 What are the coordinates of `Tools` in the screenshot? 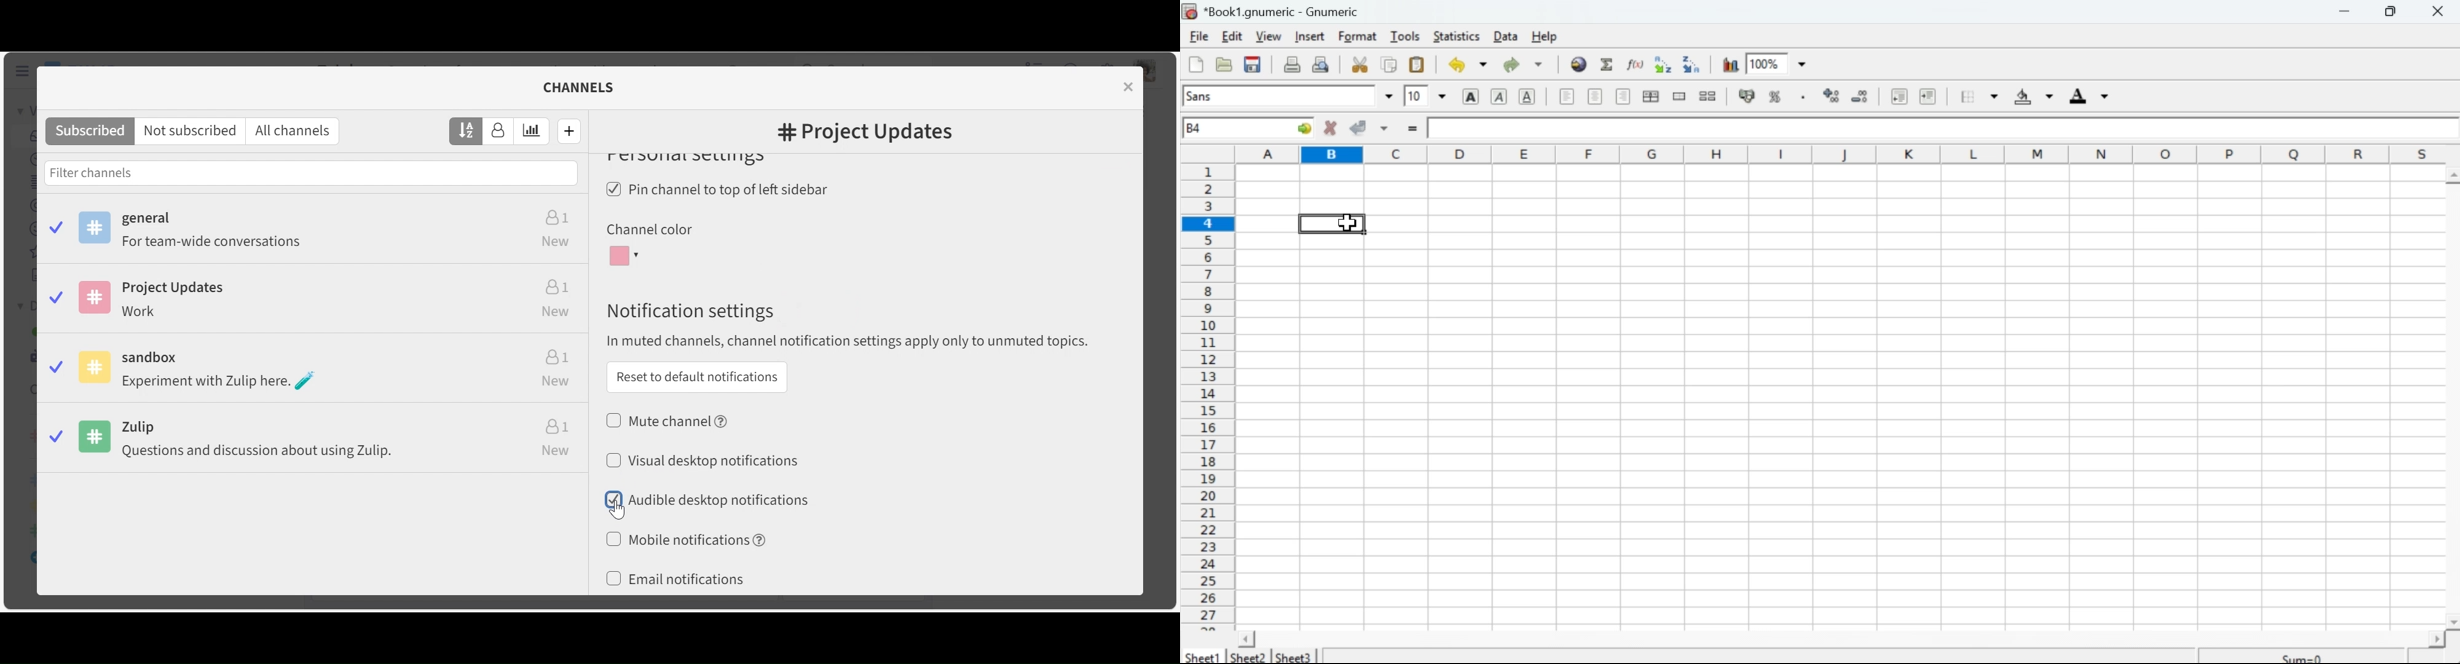 It's located at (1403, 36).